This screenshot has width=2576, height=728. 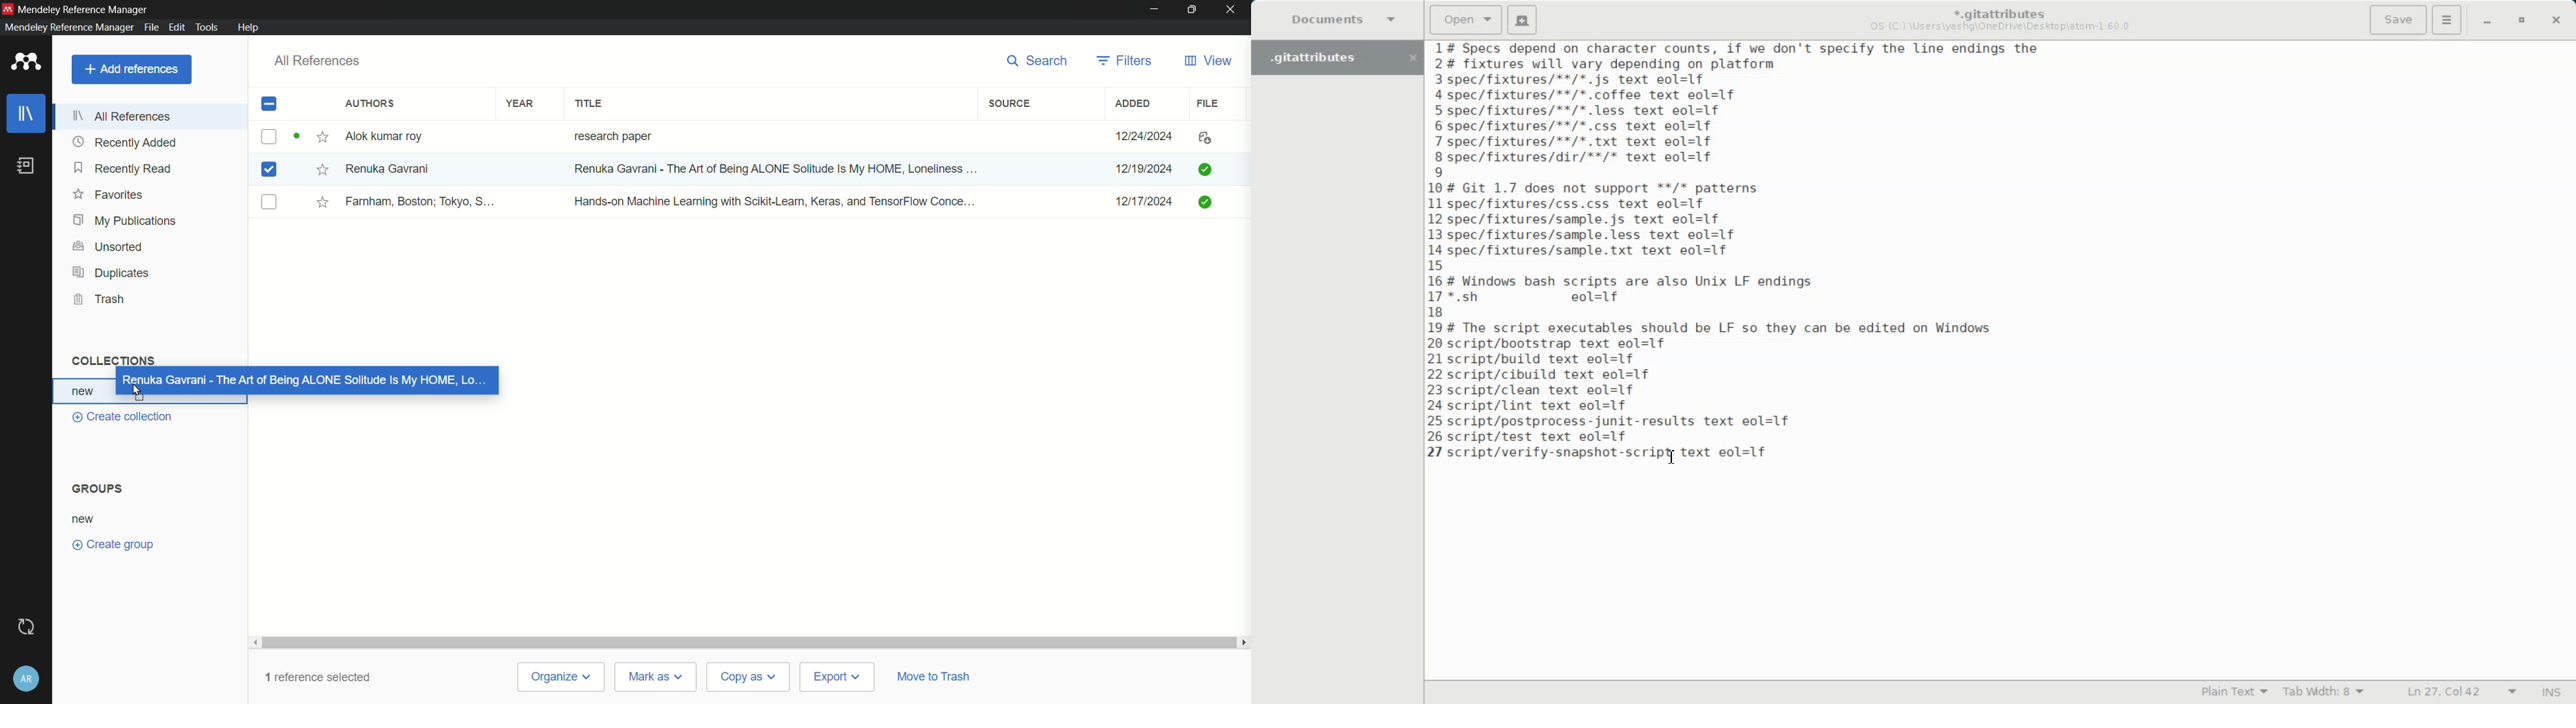 I want to click on unsorted, so click(x=110, y=247).